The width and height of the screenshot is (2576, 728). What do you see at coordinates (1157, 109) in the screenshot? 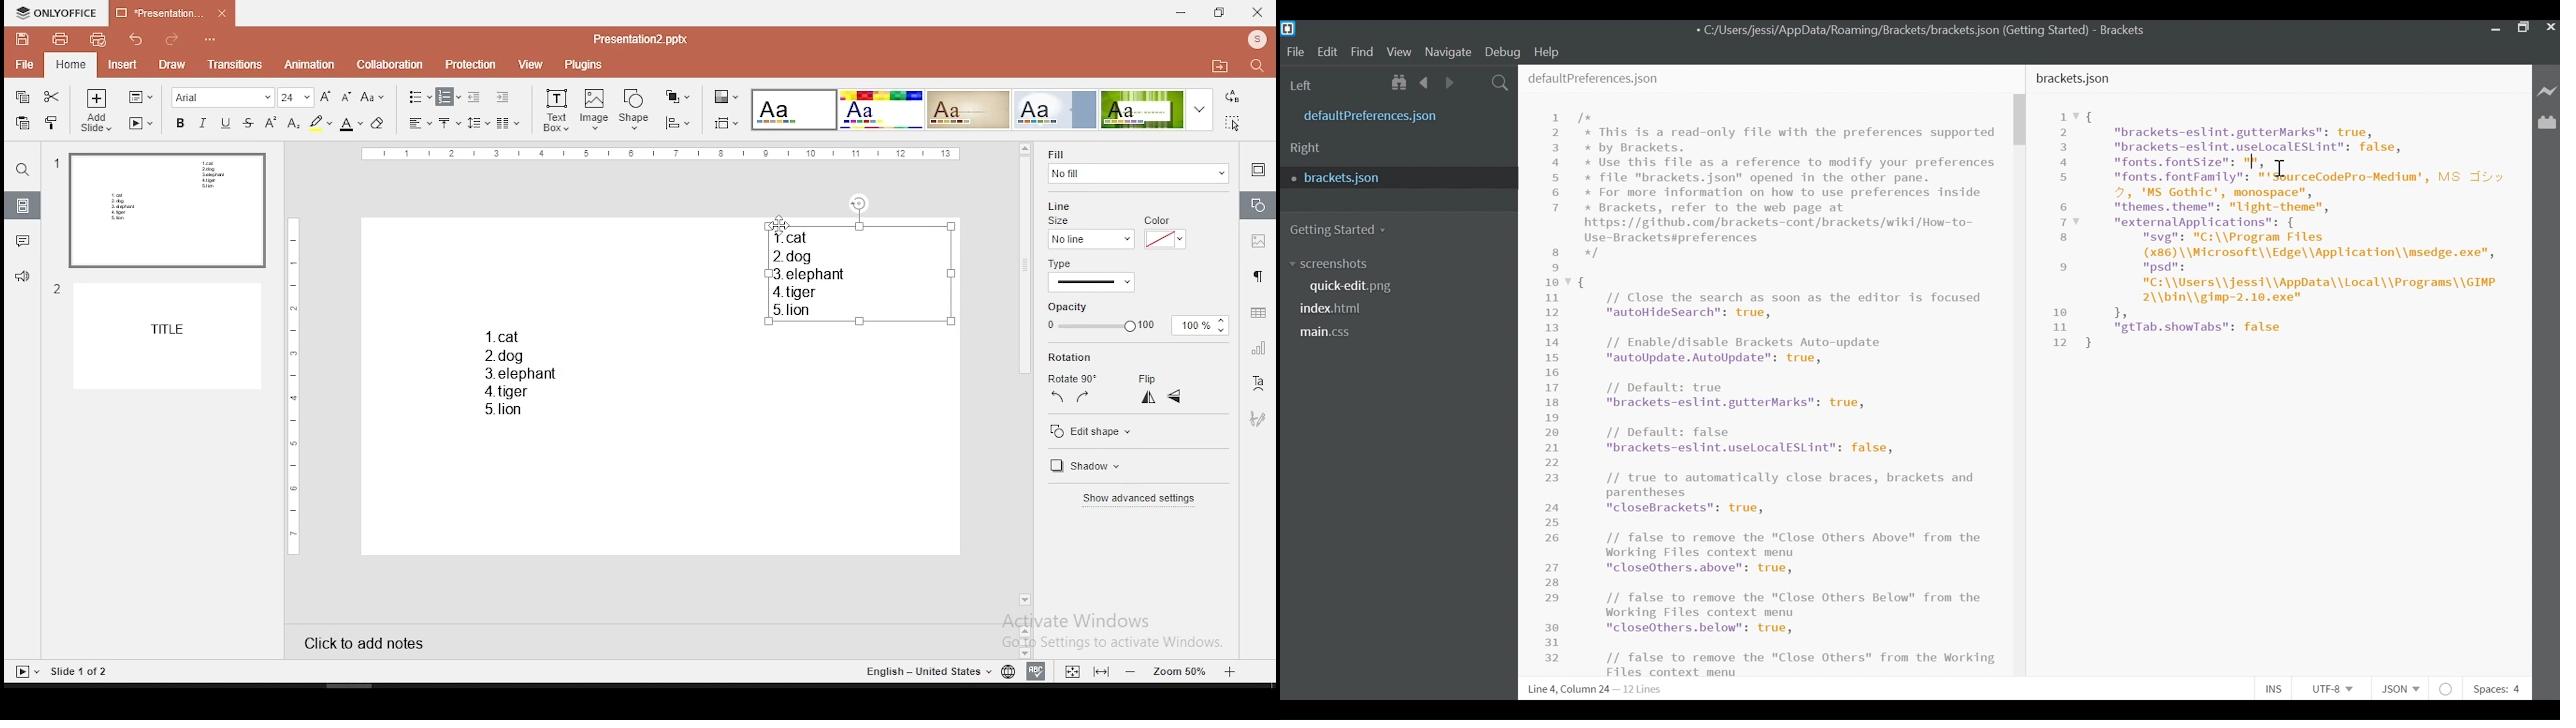
I see `theme` at bounding box center [1157, 109].